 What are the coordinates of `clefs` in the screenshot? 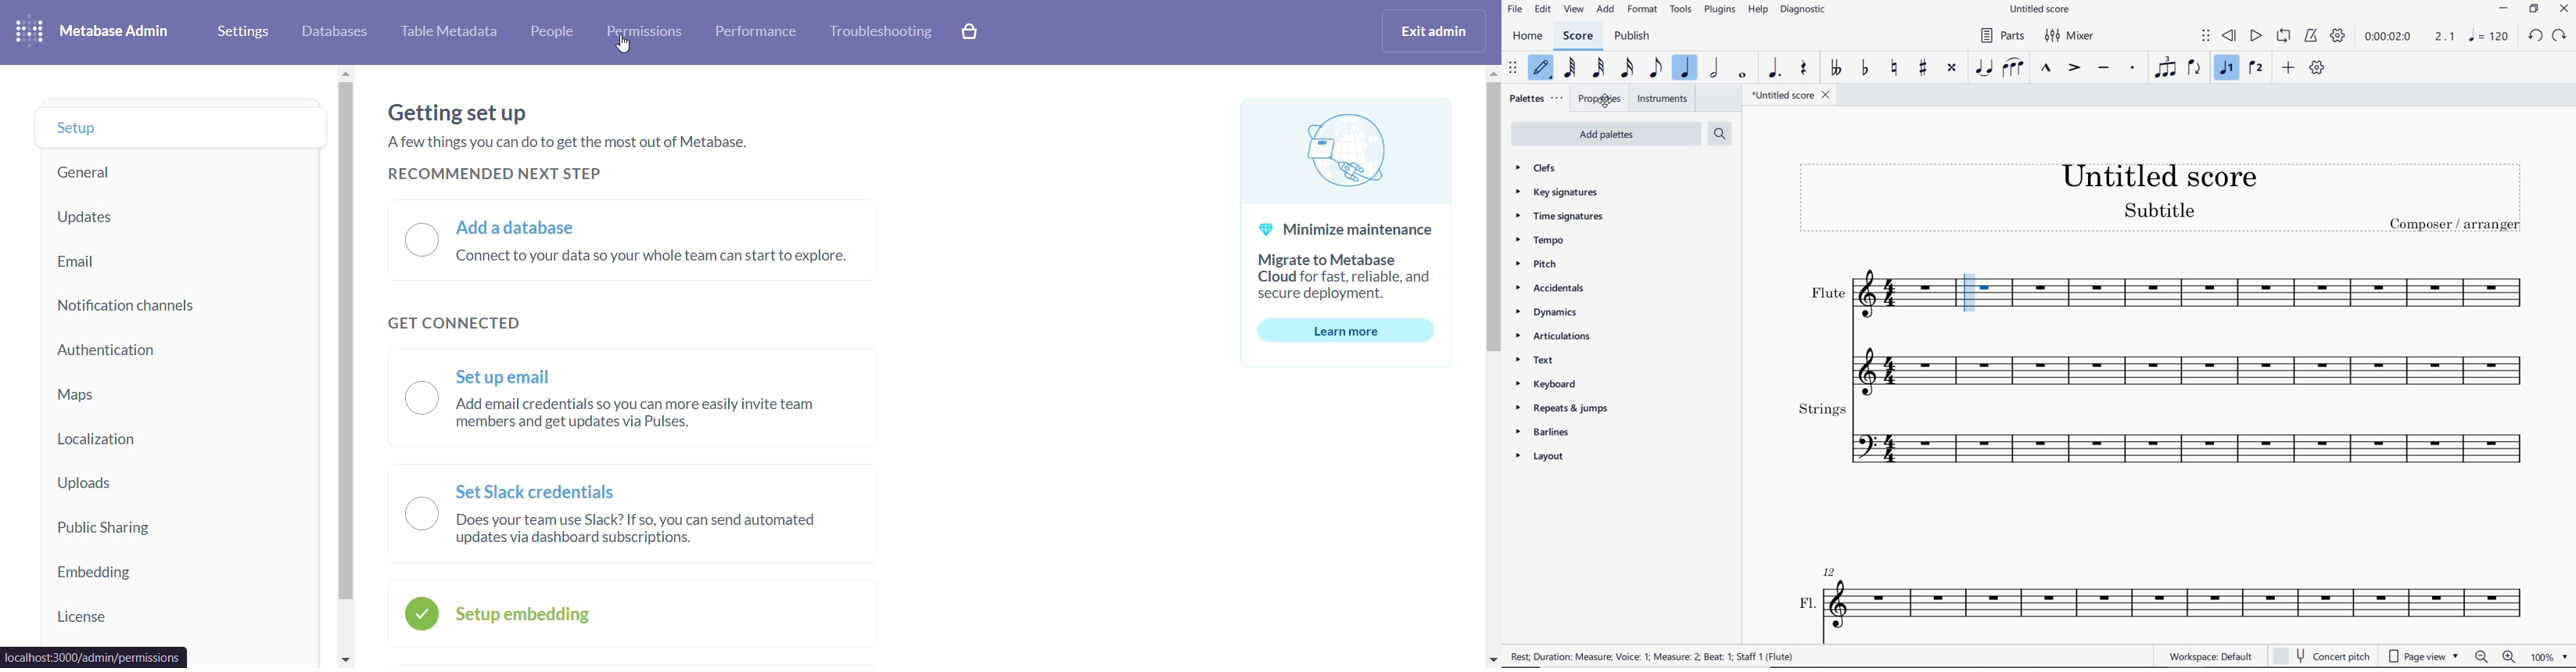 It's located at (1557, 169).